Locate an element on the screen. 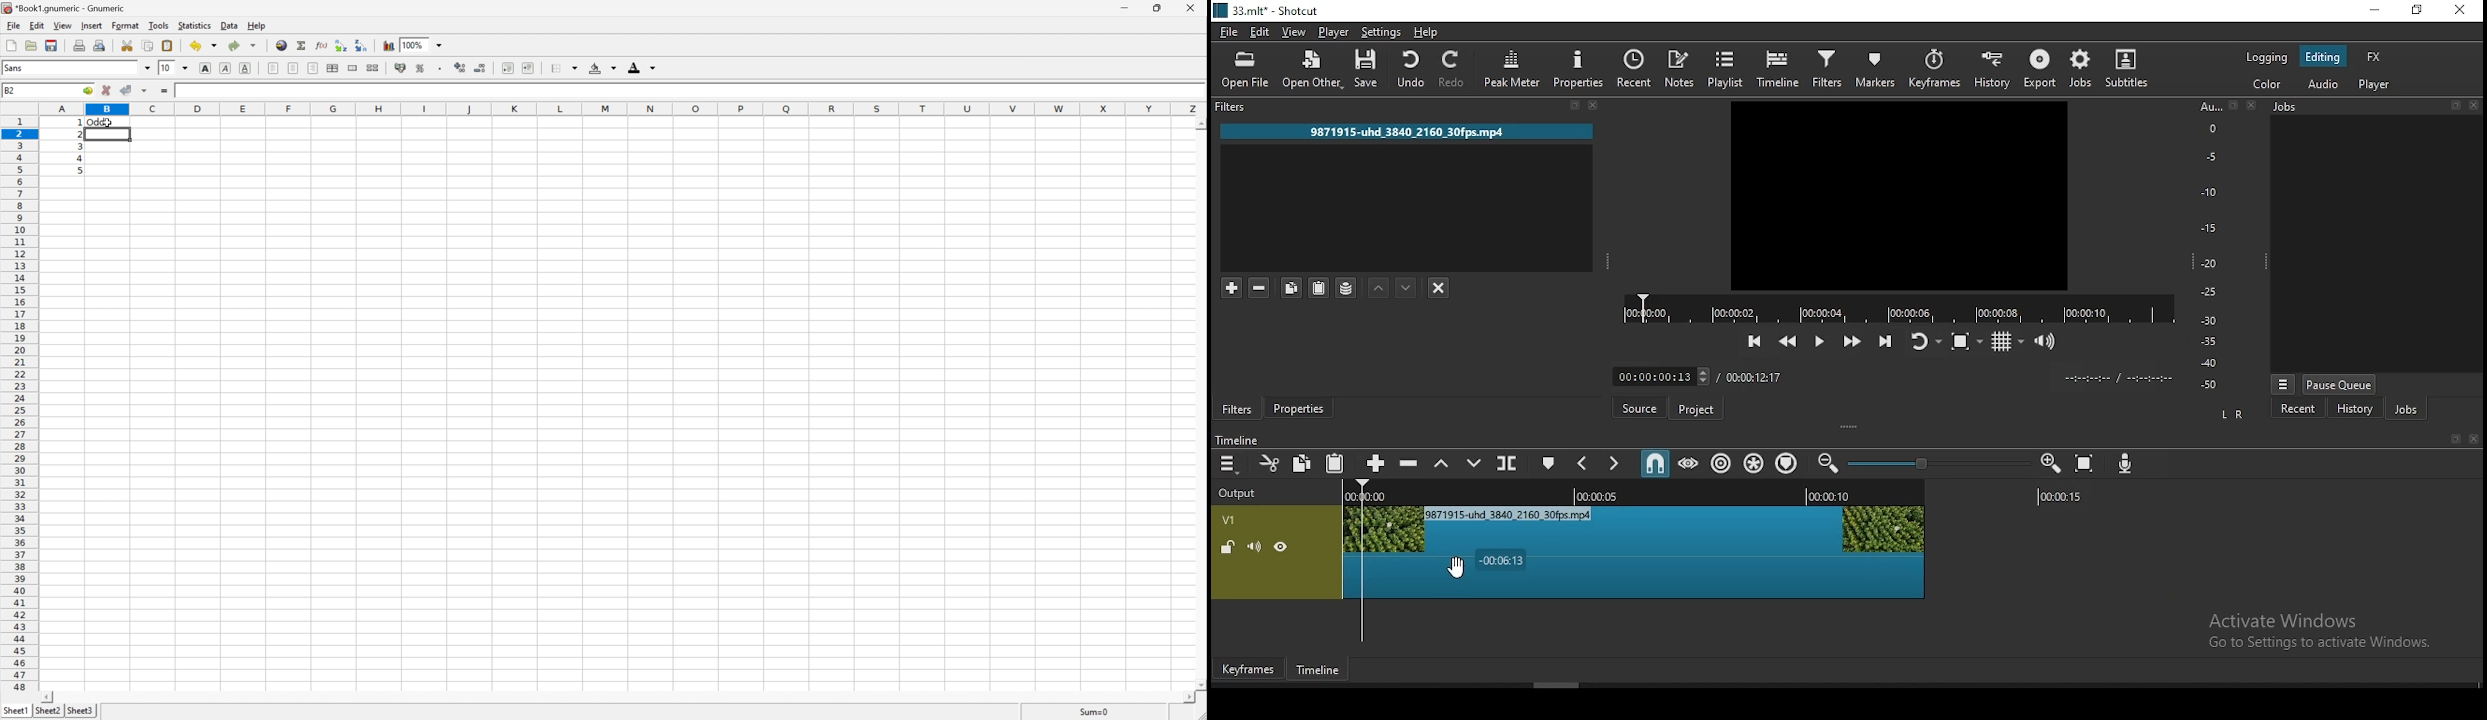 The image size is (2492, 728). output is located at coordinates (1246, 495).